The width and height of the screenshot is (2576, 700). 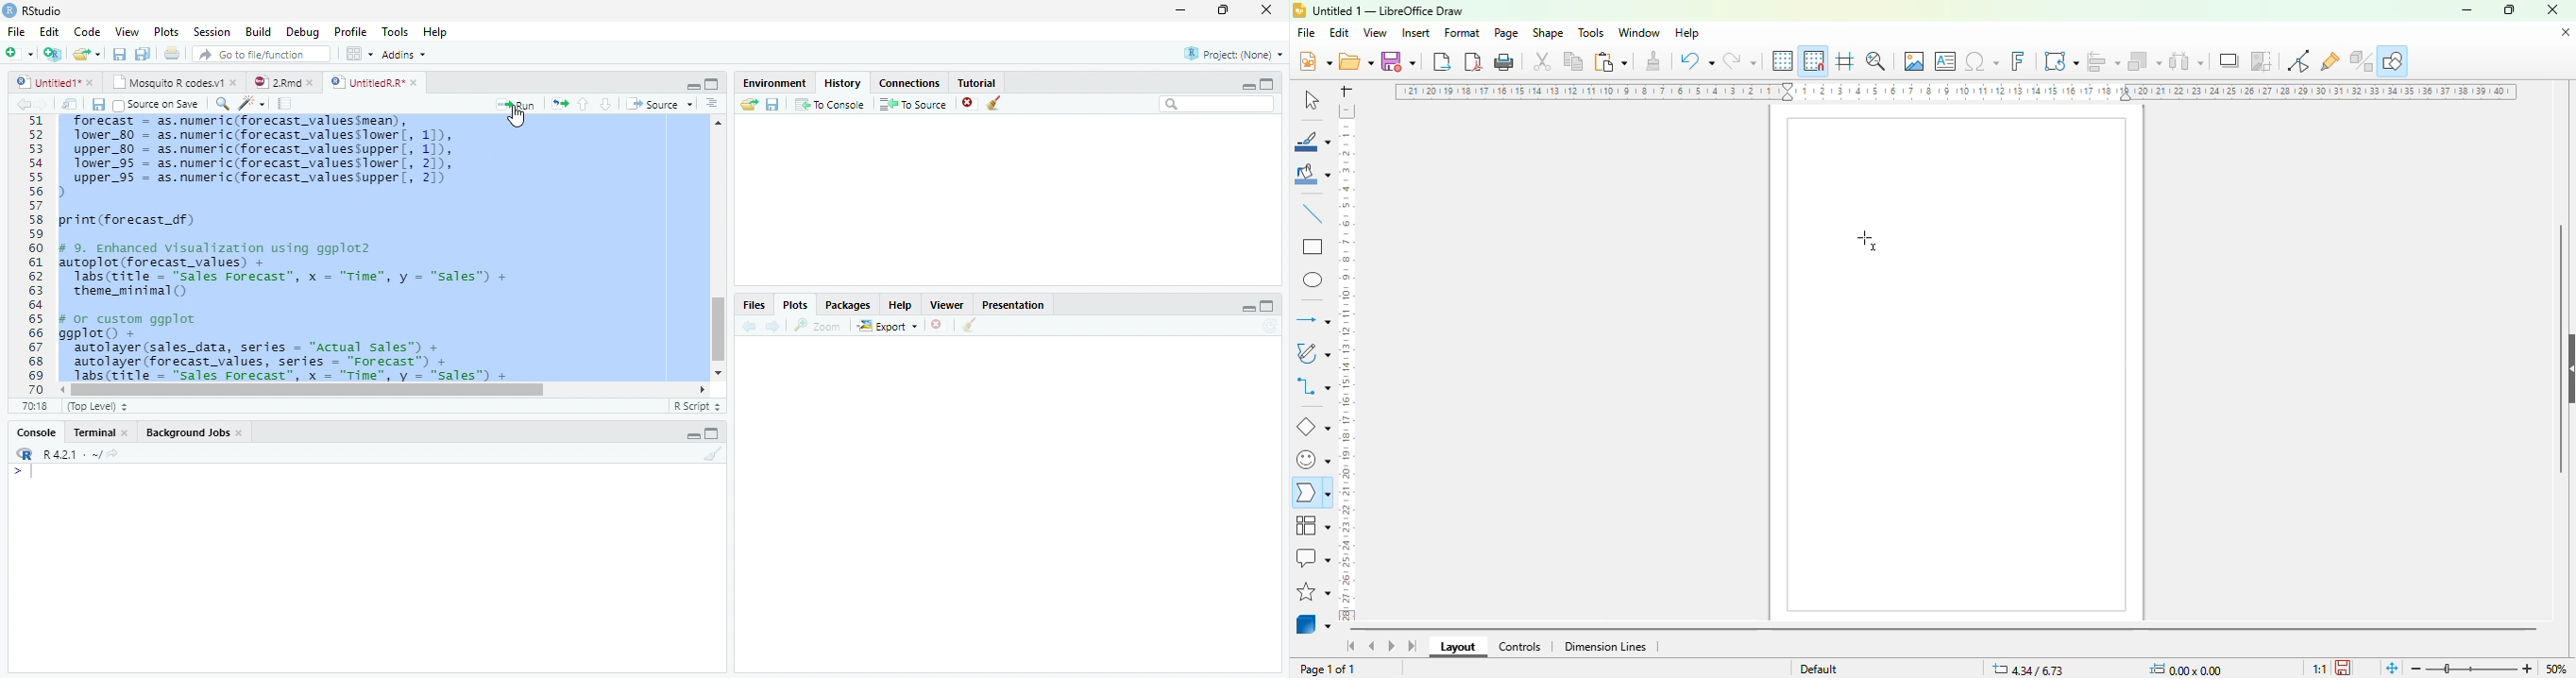 What do you see at coordinates (843, 83) in the screenshot?
I see `History` at bounding box center [843, 83].